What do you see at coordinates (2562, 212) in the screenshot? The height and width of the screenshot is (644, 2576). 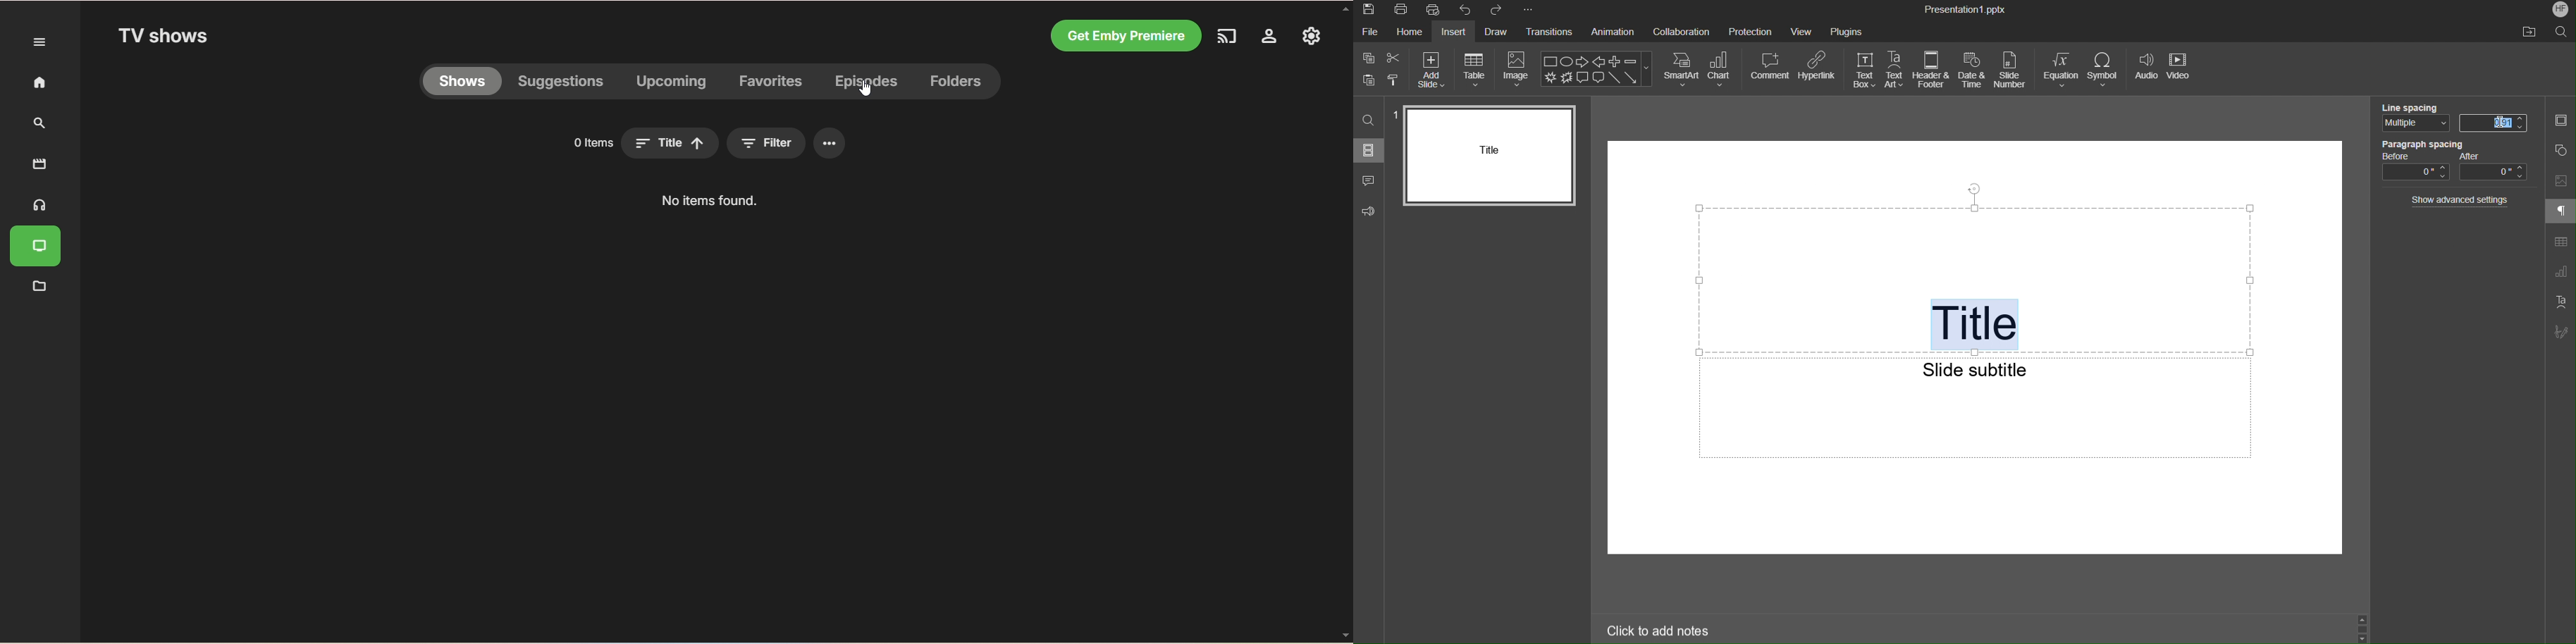 I see `Paragraph Settings` at bounding box center [2562, 212].